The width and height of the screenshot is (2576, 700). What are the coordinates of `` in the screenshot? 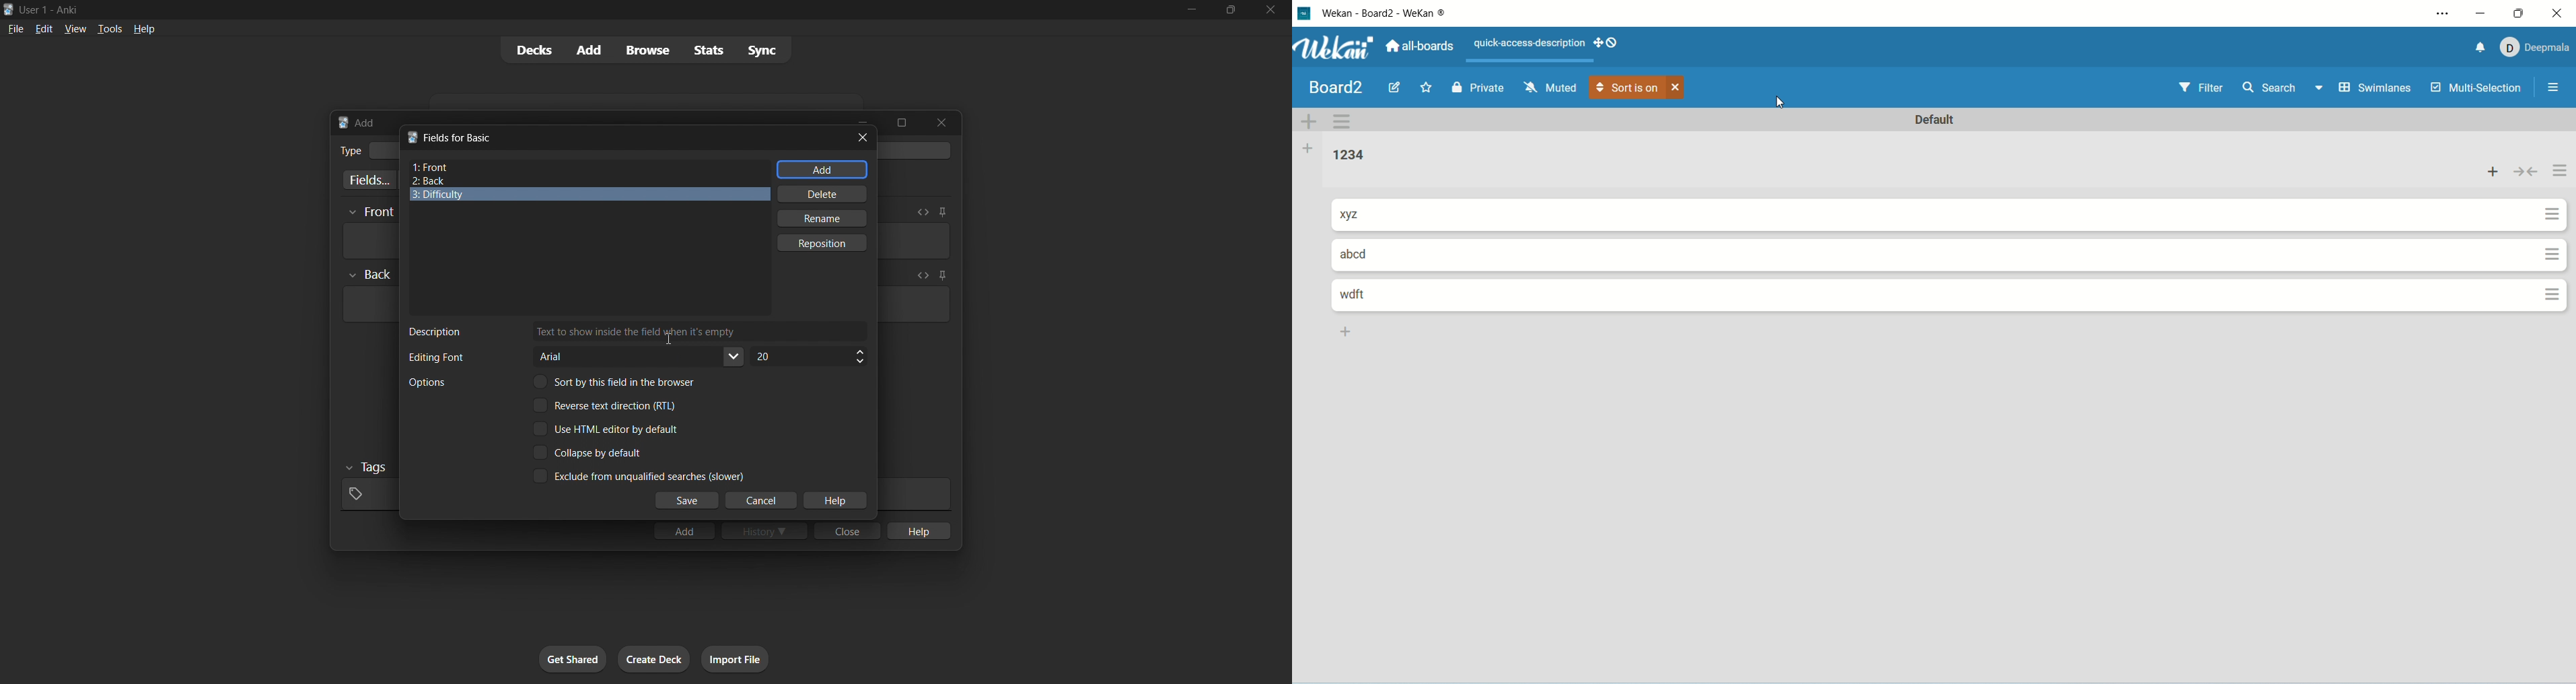 It's located at (370, 275).